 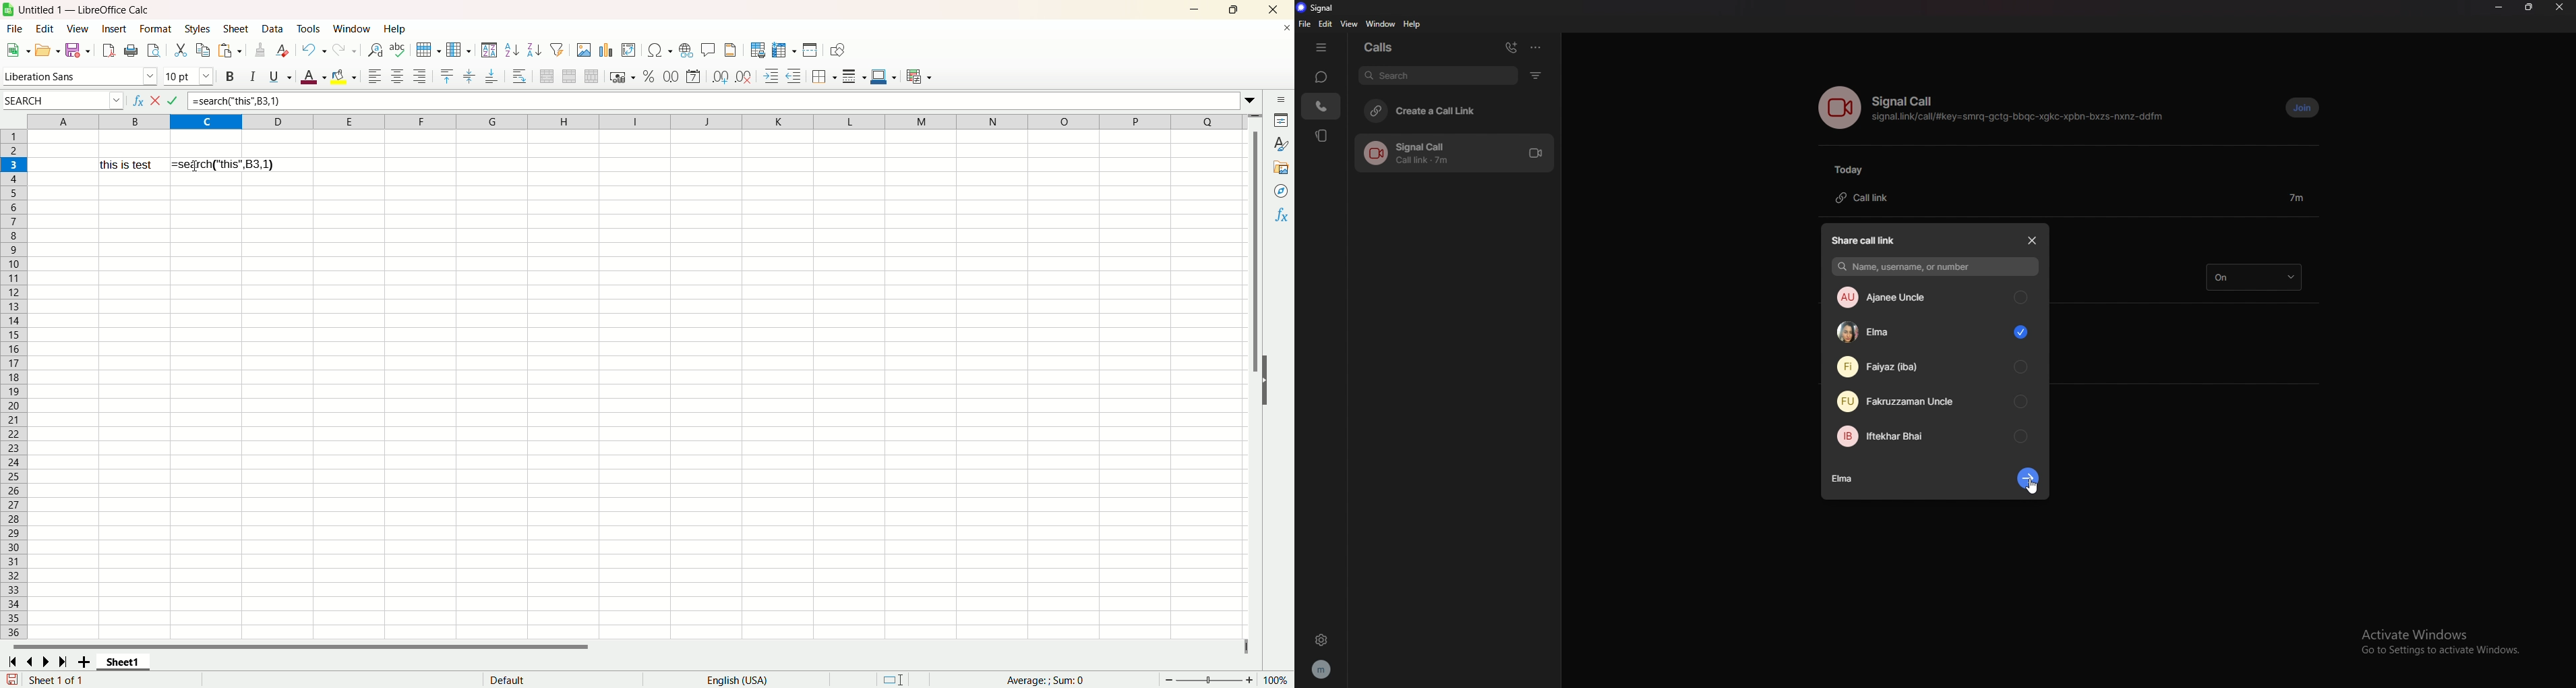 What do you see at coordinates (659, 50) in the screenshot?
I see `insert symbol` at bounding box center [659, 50].